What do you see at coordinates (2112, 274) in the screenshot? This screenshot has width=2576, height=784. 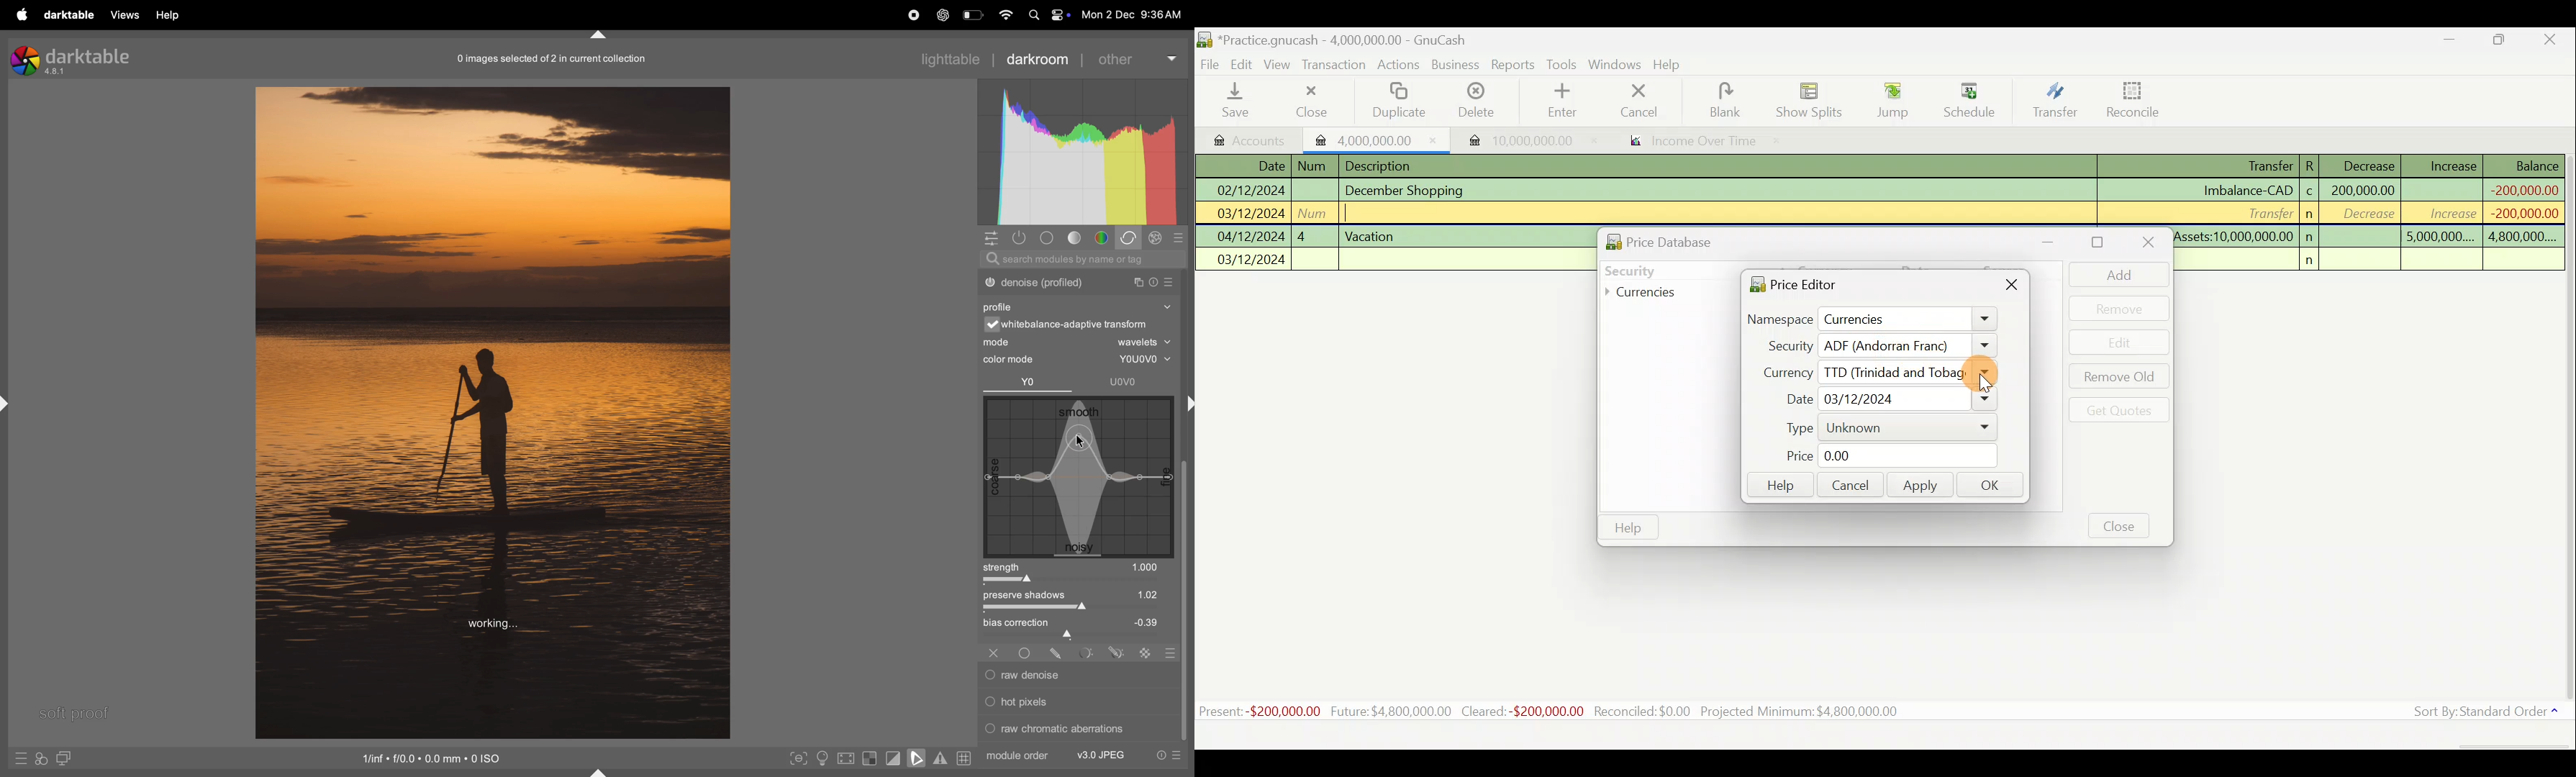 I see `Add` at bounding box center [2112, 274].